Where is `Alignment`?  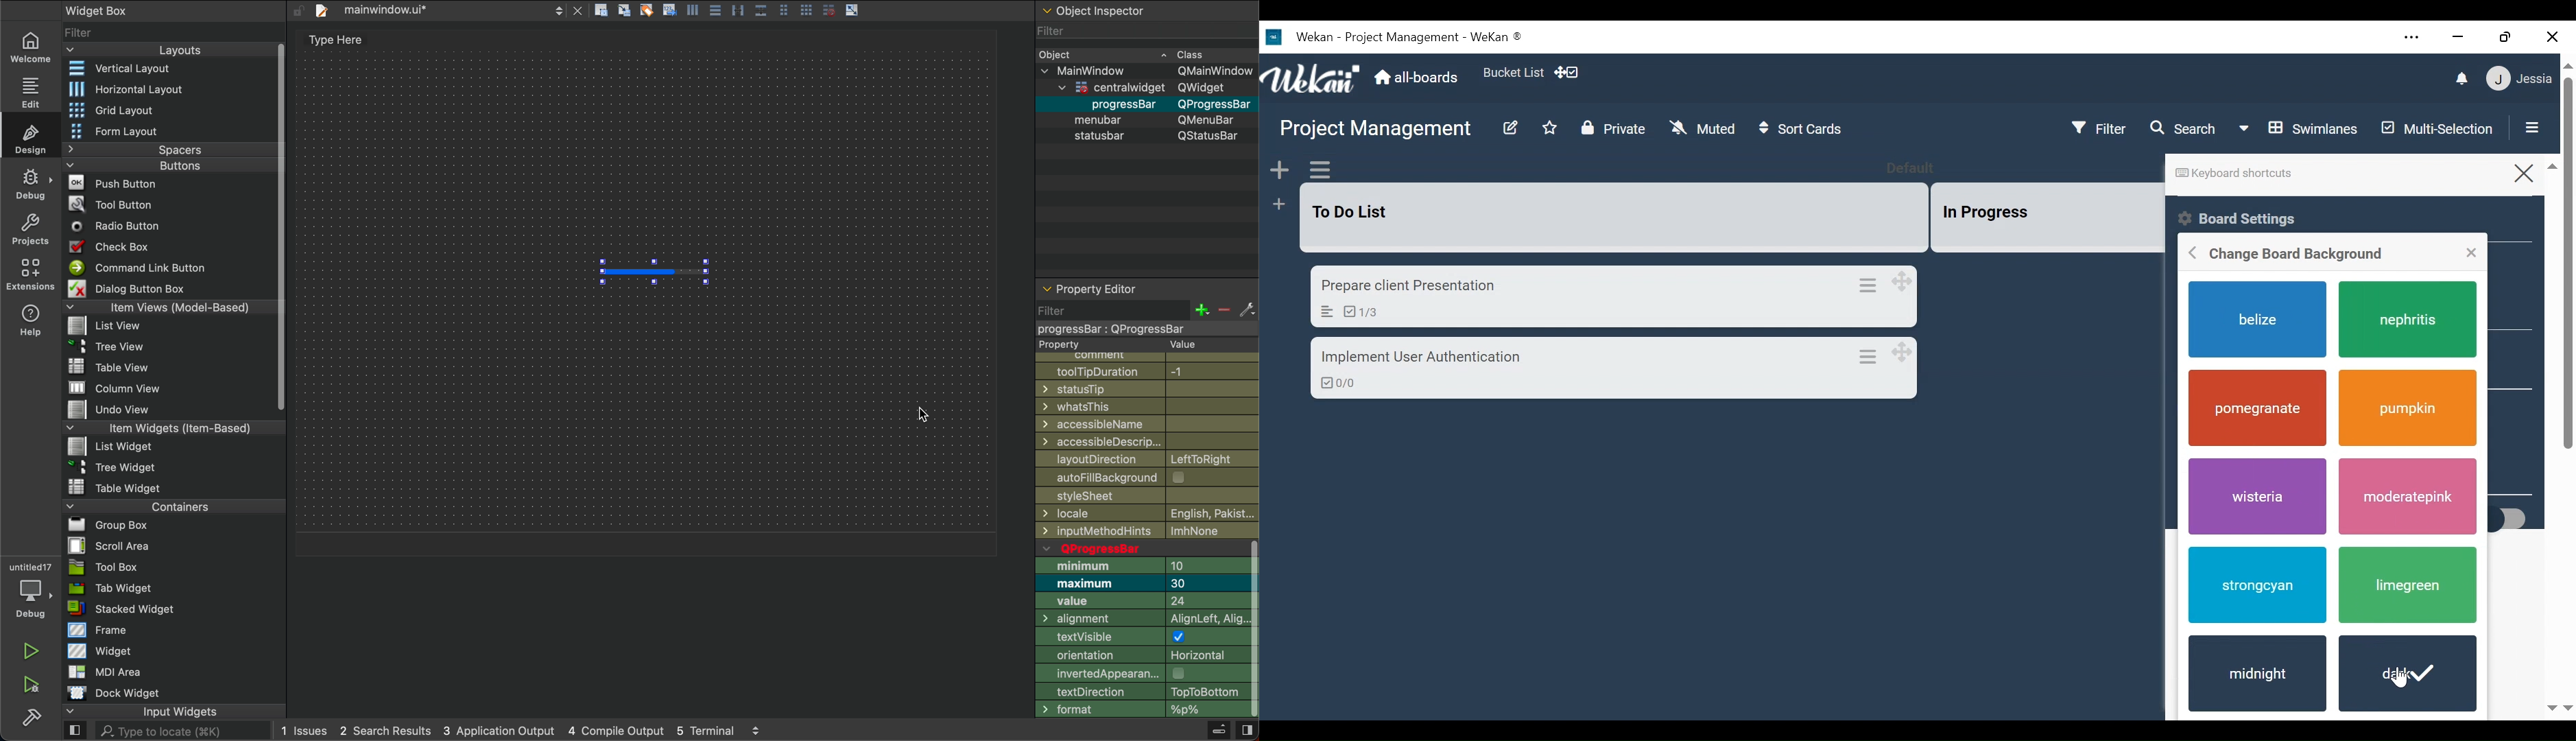
Alignment is located at coordinates (1139, 620).